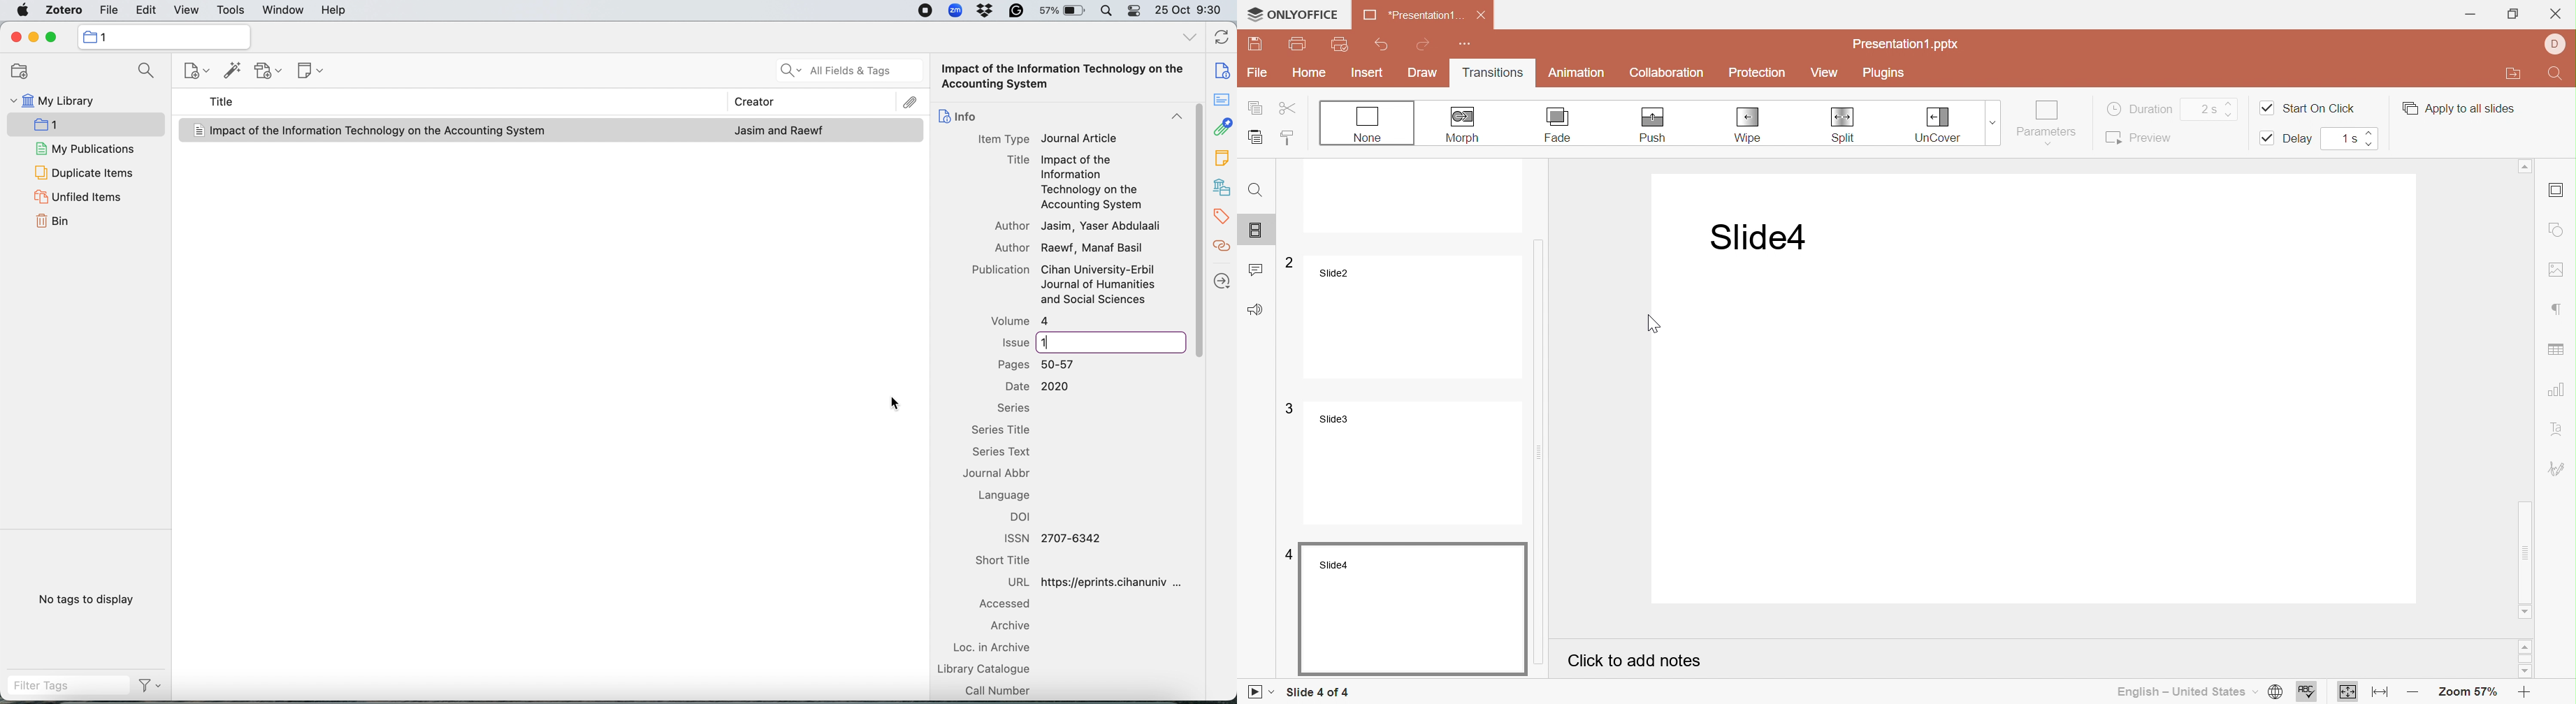  What do you see at coordinates (2526, 385) in the screenshot?
I see `Scroll bar` at bounding box center [2526, 385].